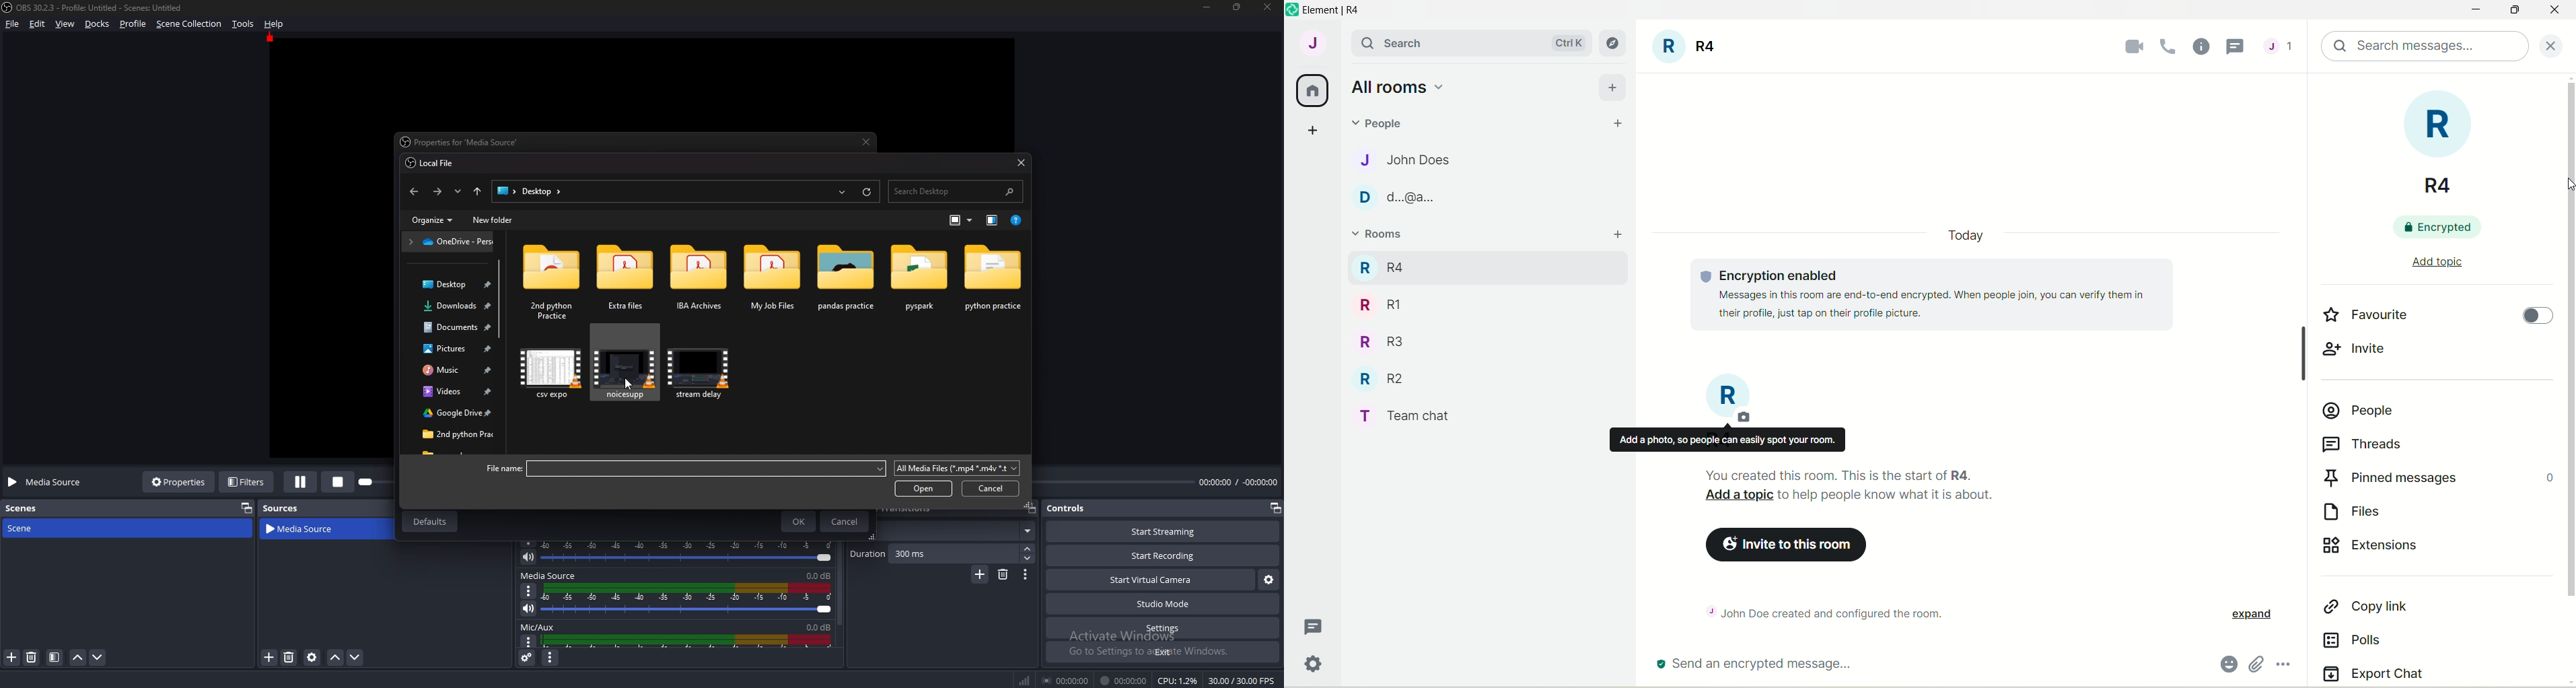 The height and width of the screenshot is (700, 2576). Describe the element at coordinates (1838, 611) in the screenshot. I see `~ John Doe created and configured the room.` at that location.